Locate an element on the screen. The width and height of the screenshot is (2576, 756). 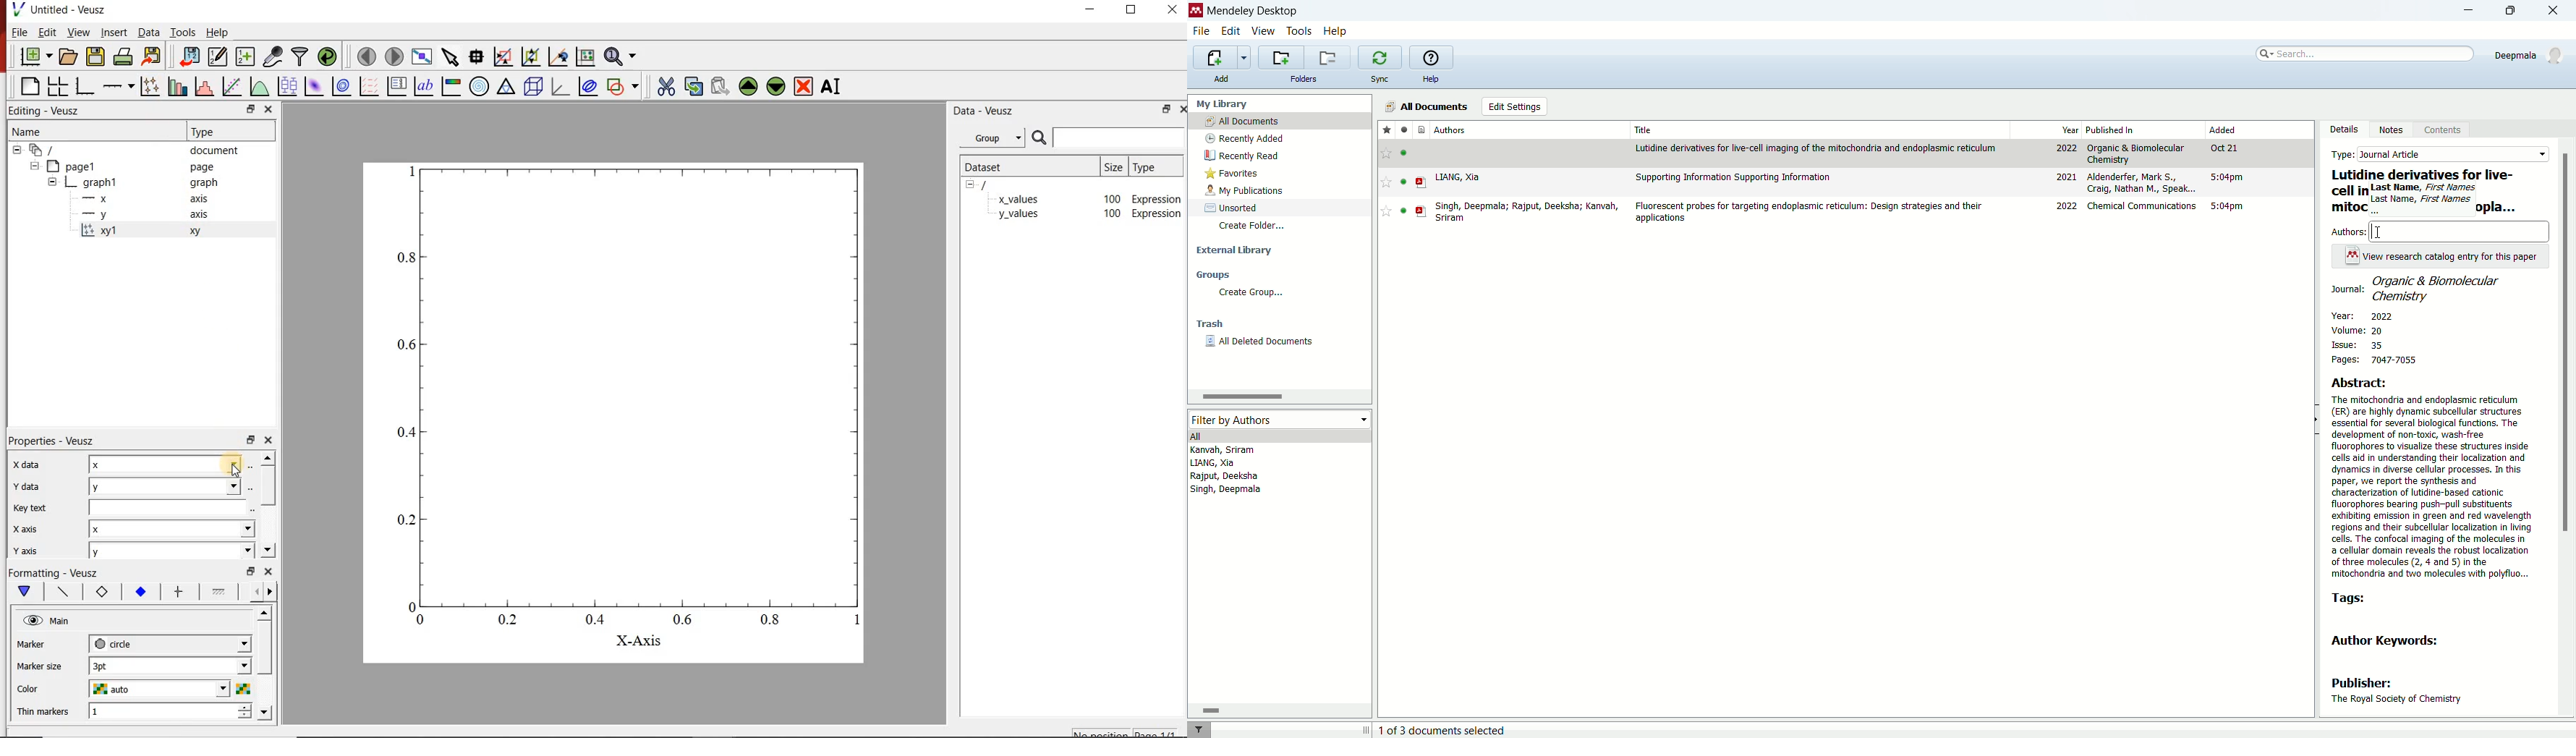
pages: 7047-7055 is located at coordinates (2371, 361).